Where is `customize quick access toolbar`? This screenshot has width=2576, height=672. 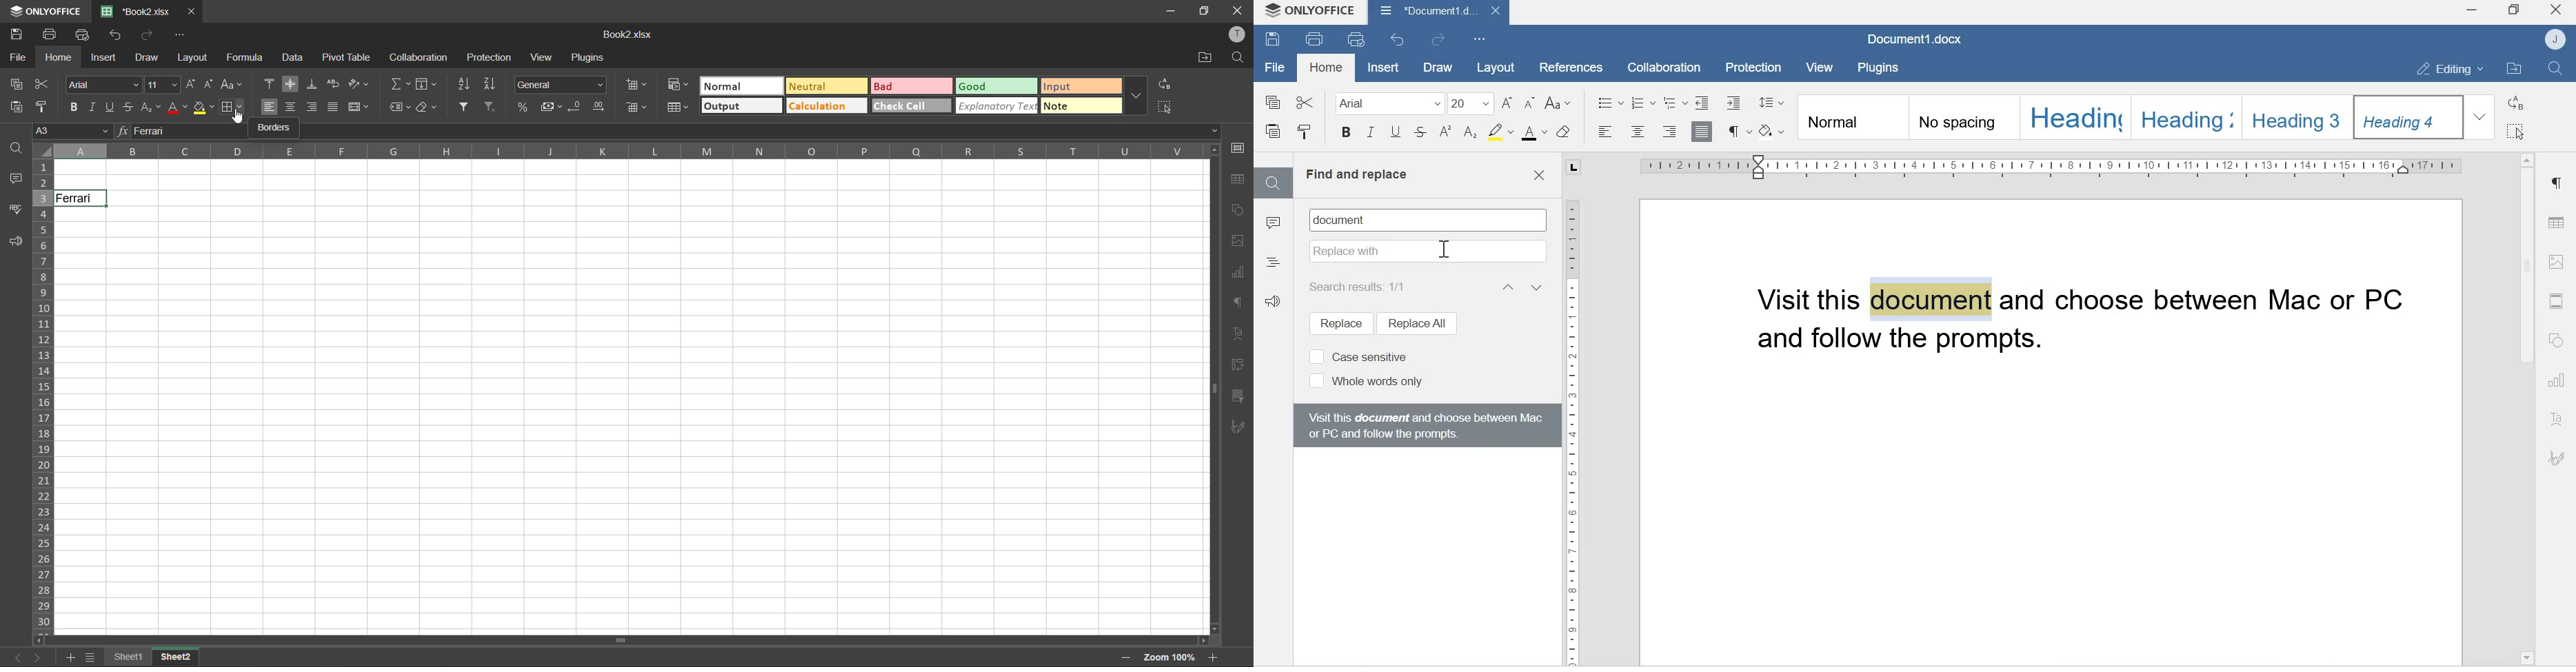 customize quick access toolbar is located at coordinates (180, 35).